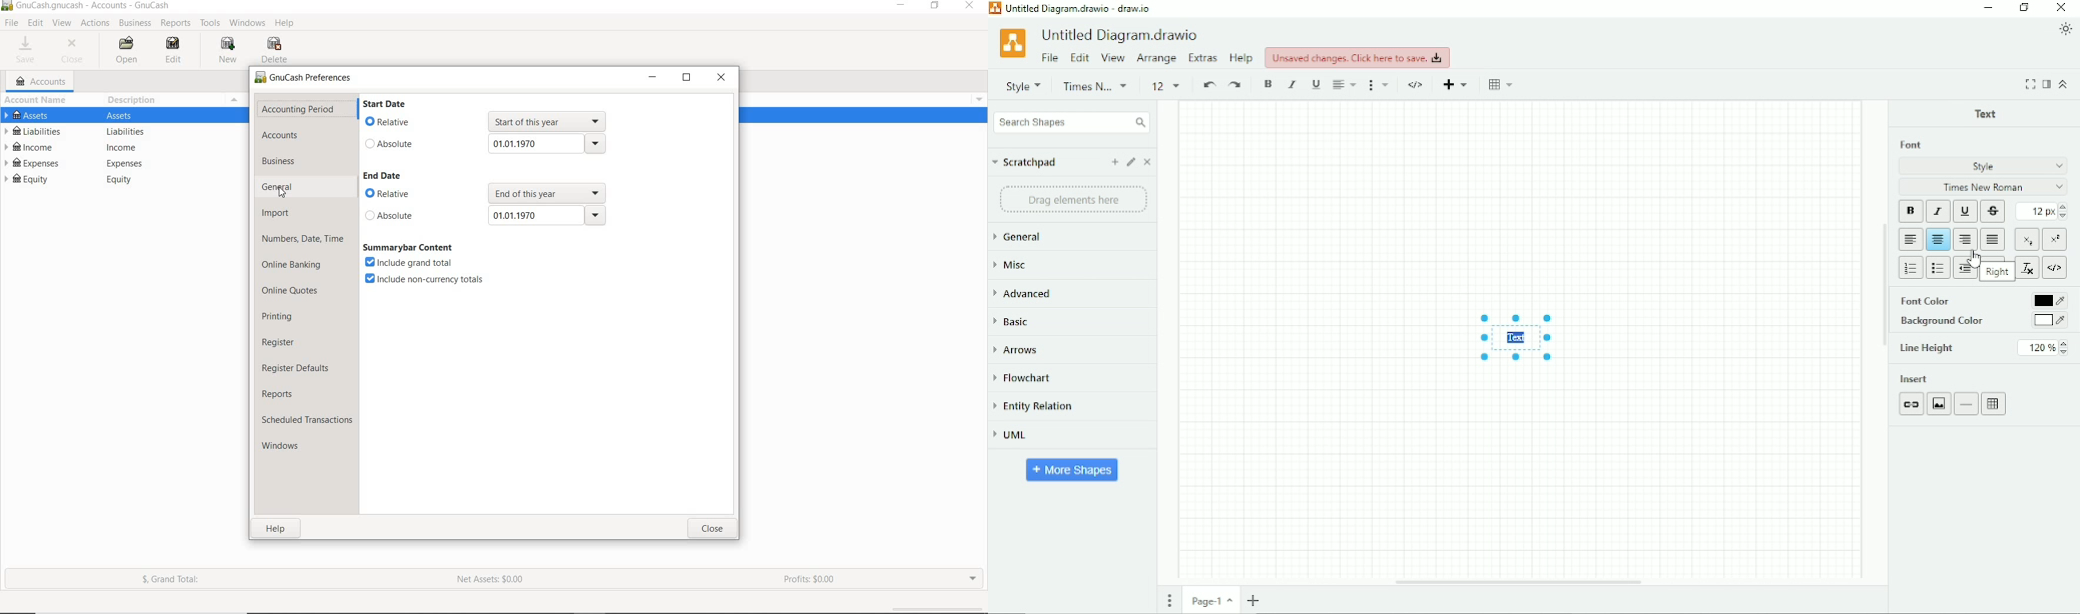  Describe the element at coordinates (1952, 347) in the screenshot. I see `Line Height` at that location.